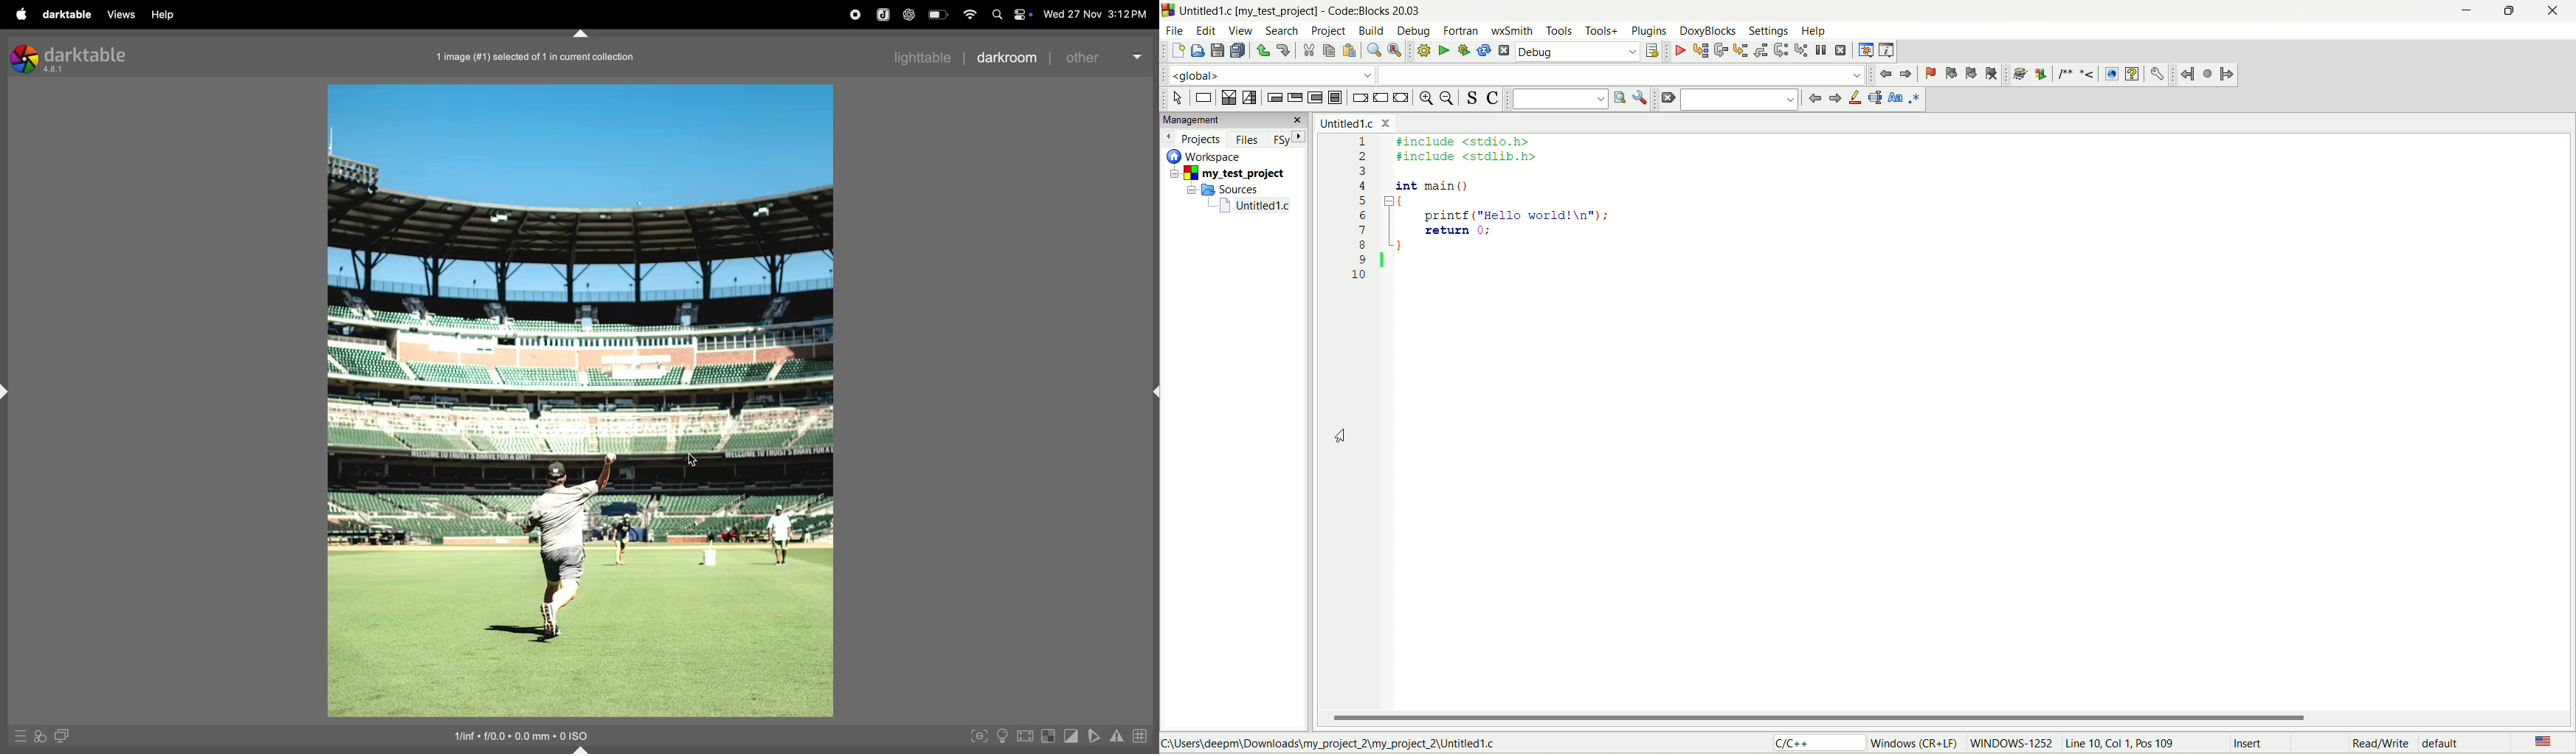  Describe the element at coordinates (2559, 9) in the screenshot. I see `close` at that location.